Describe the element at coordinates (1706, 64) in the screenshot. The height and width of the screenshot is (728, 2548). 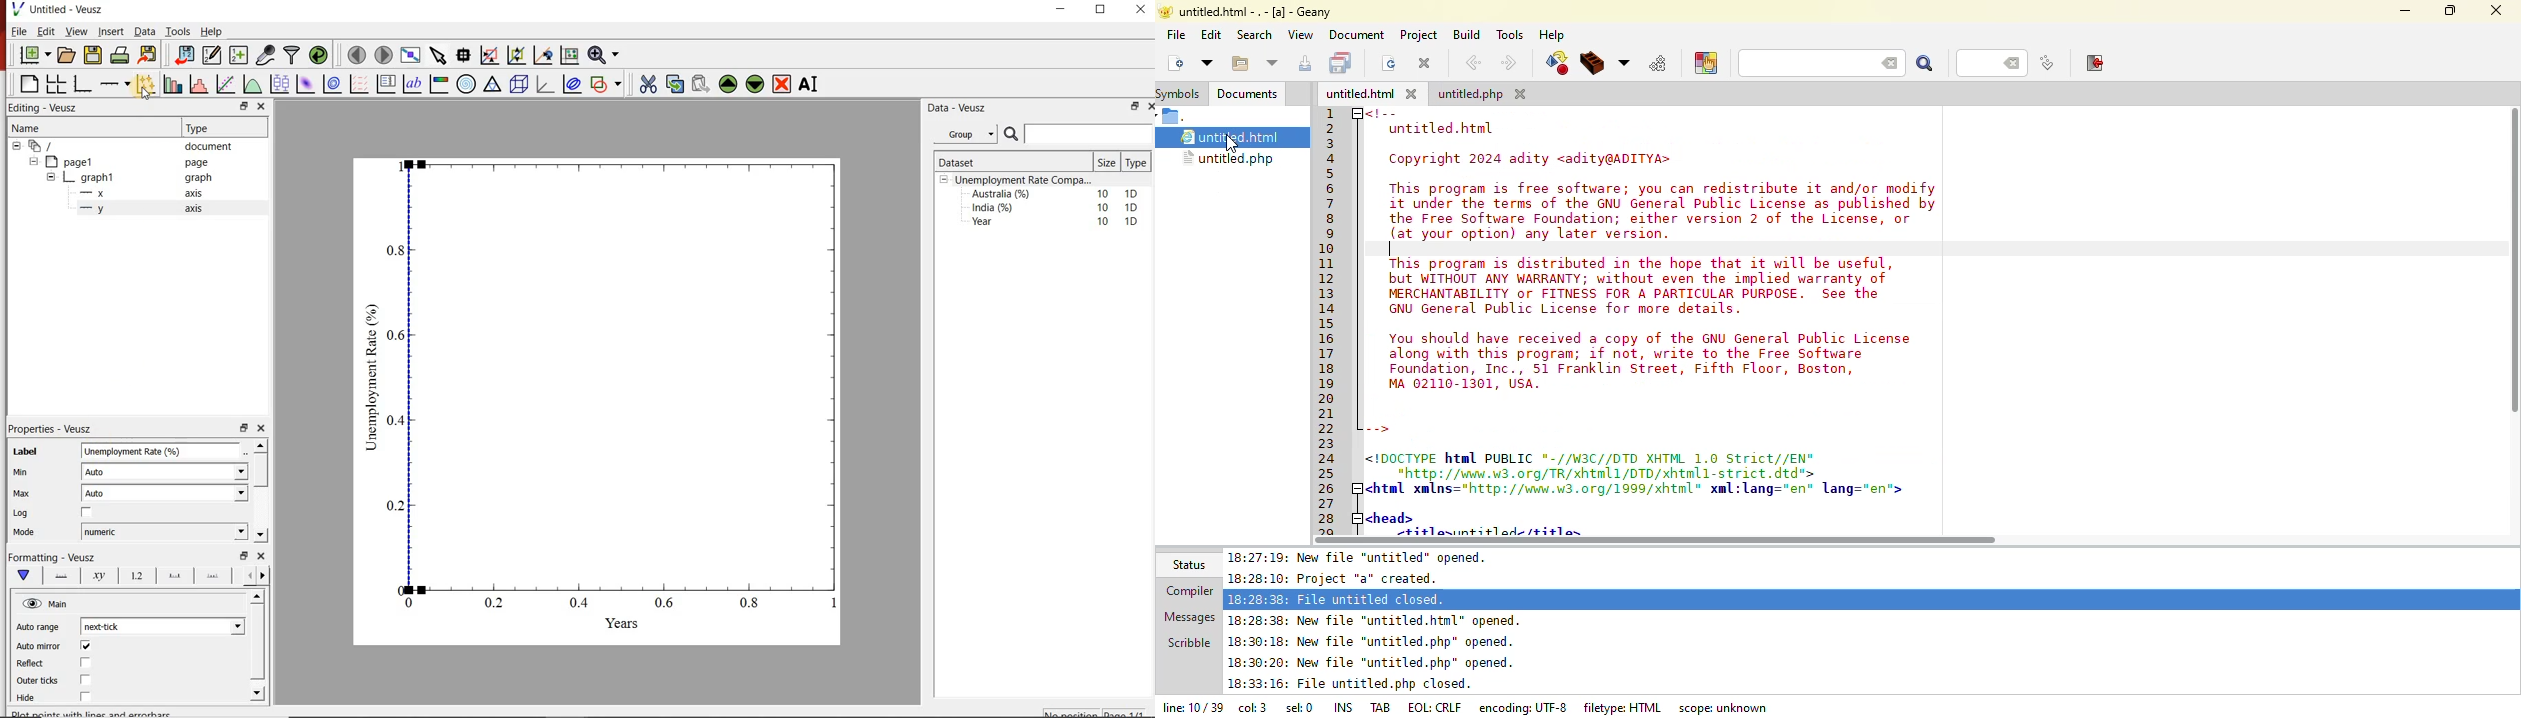
I see `open a color chooser` at that location.